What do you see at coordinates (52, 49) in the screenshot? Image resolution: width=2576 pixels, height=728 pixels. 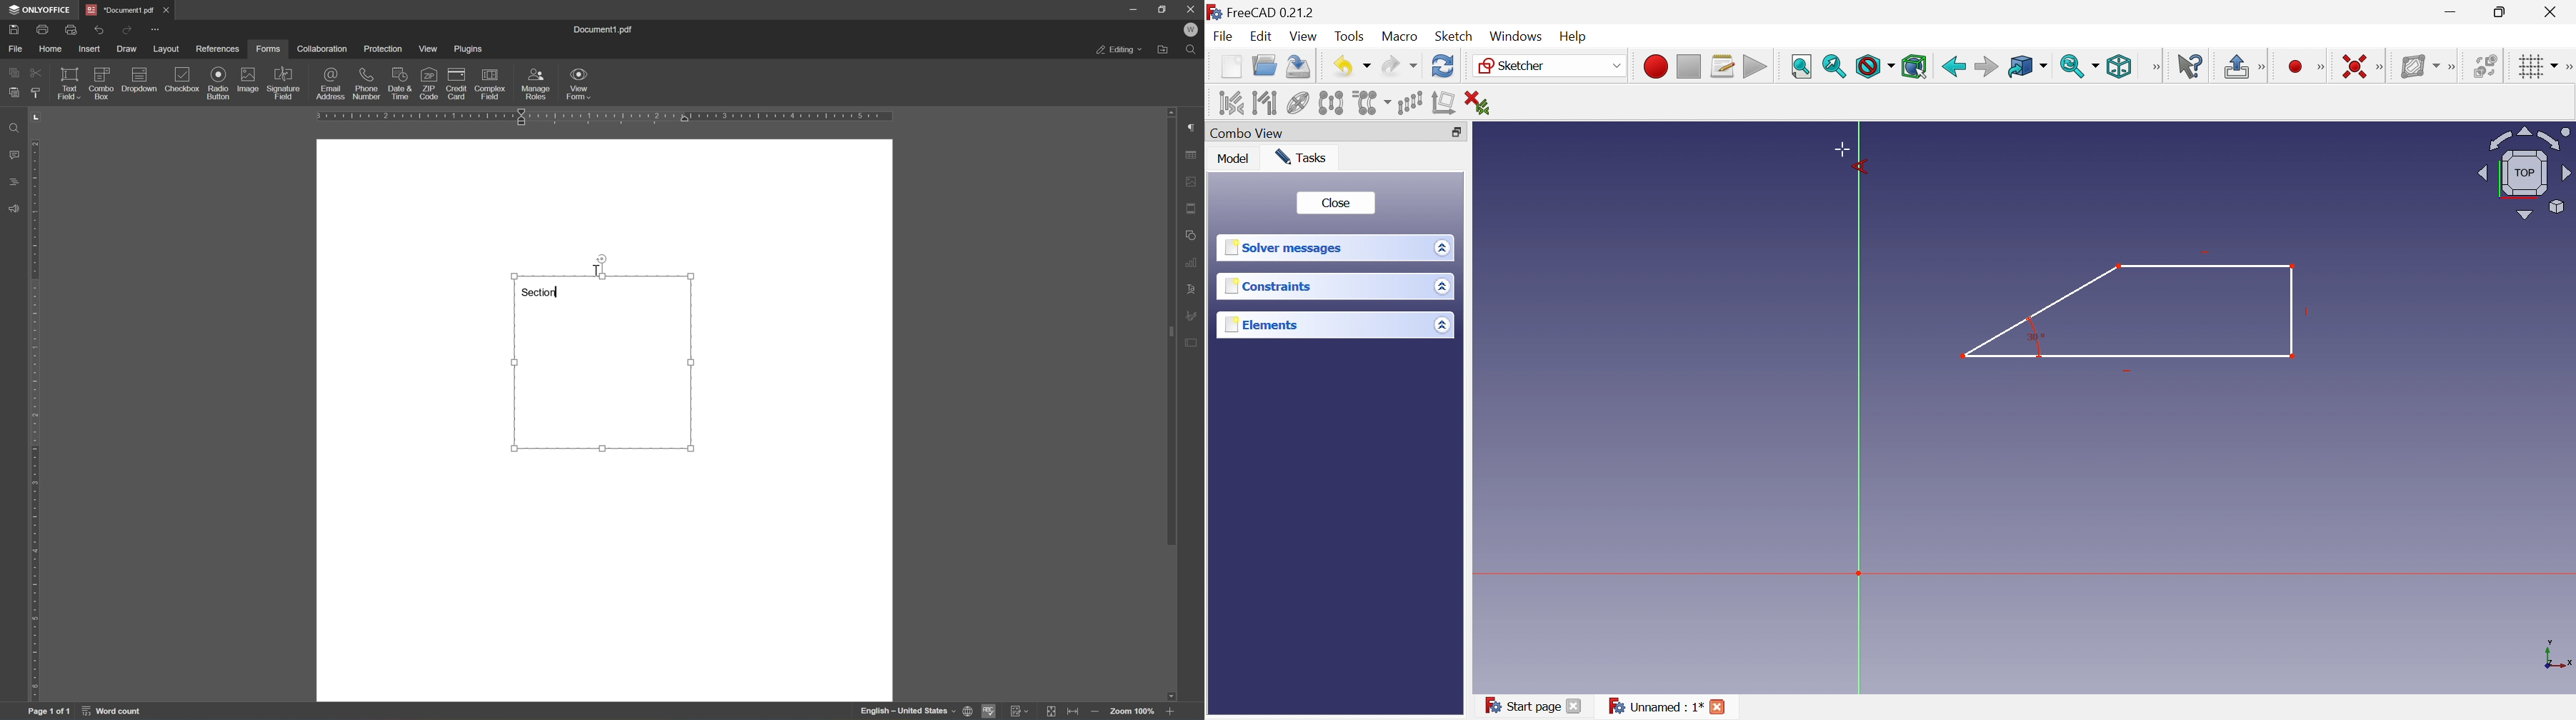 I see `home` at bounding box center [52, 49].